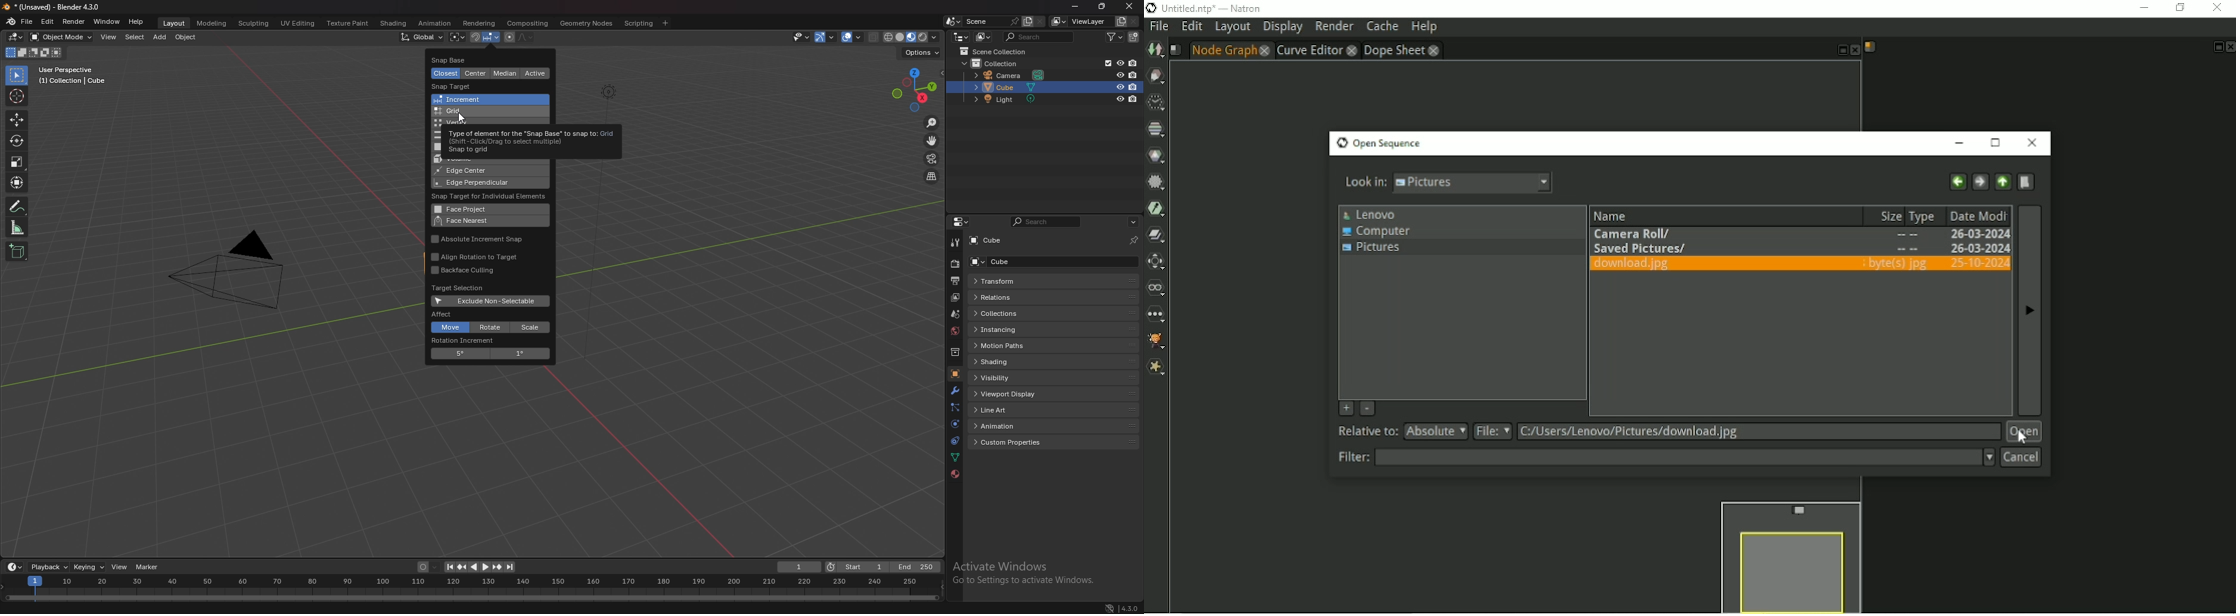 The image size is (2240, 616). What do you see at coordinates (1040, 22) in the screenshot?
I see `delete scene` at bounding box center [1040, 22].